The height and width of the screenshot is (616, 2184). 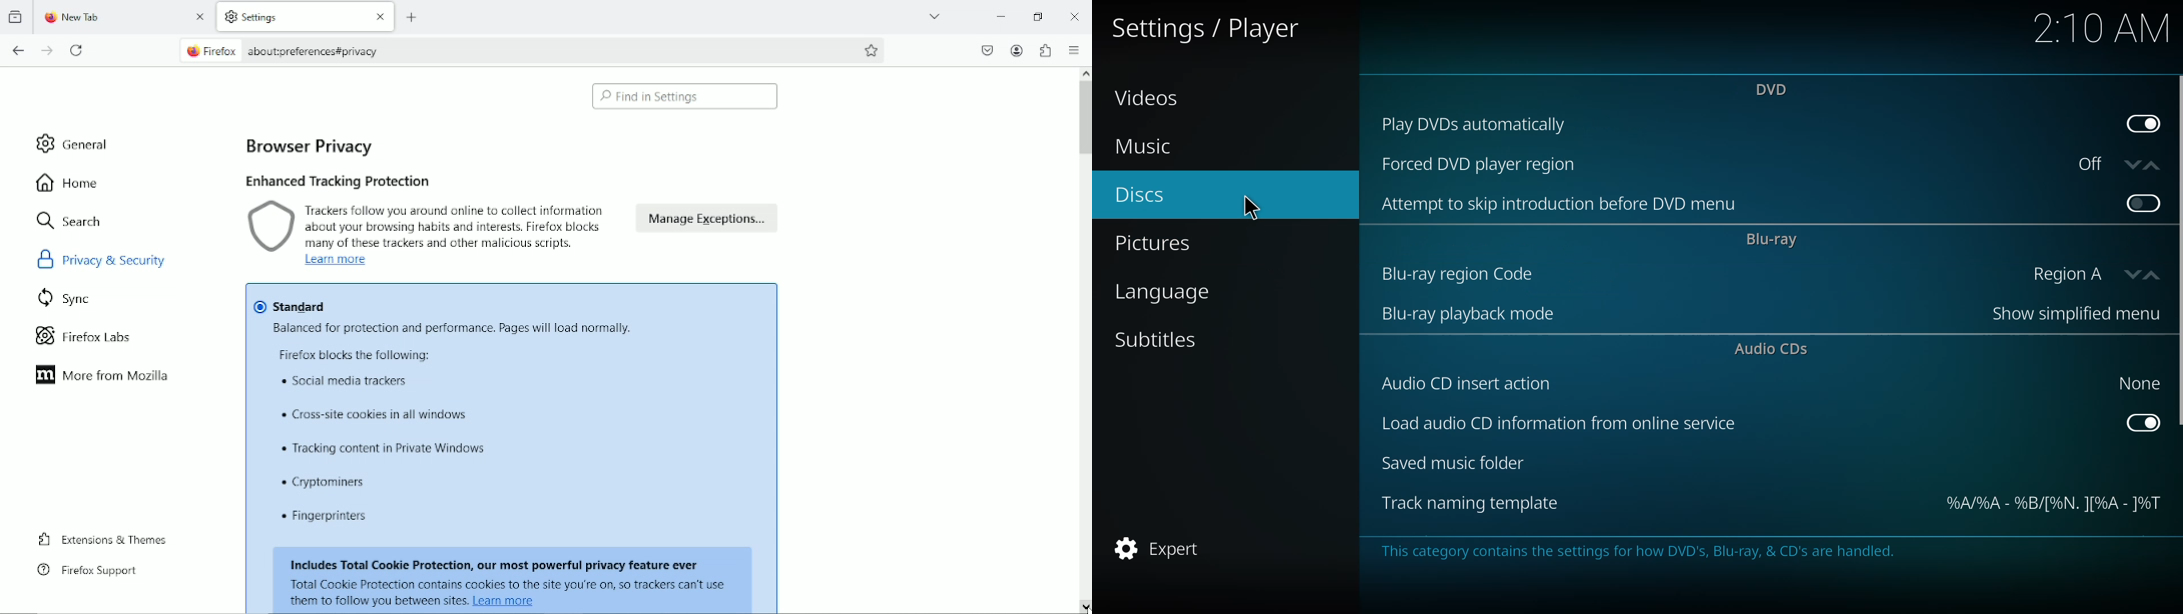 What do you see at coordinates (315, 308) in the screenshot?
I see `standard` at bounding box center [315, 308].